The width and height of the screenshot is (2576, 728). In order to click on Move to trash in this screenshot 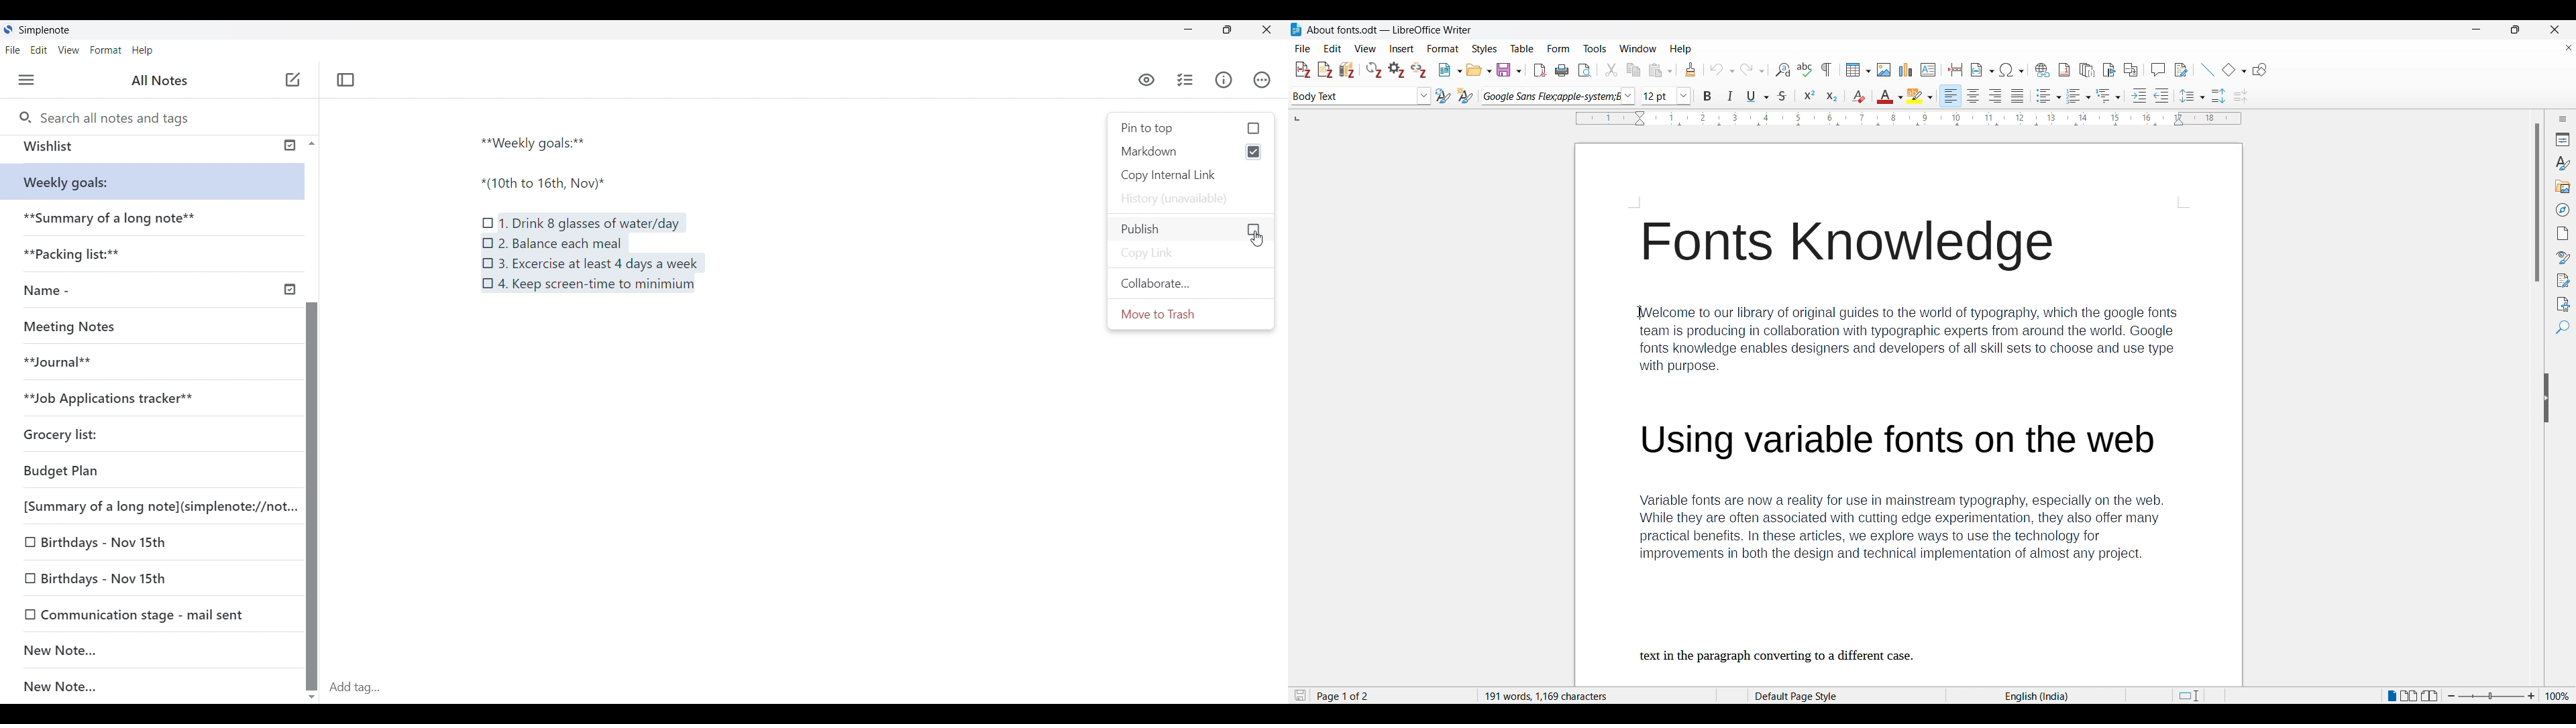, I will do `click(1166, 318)`.